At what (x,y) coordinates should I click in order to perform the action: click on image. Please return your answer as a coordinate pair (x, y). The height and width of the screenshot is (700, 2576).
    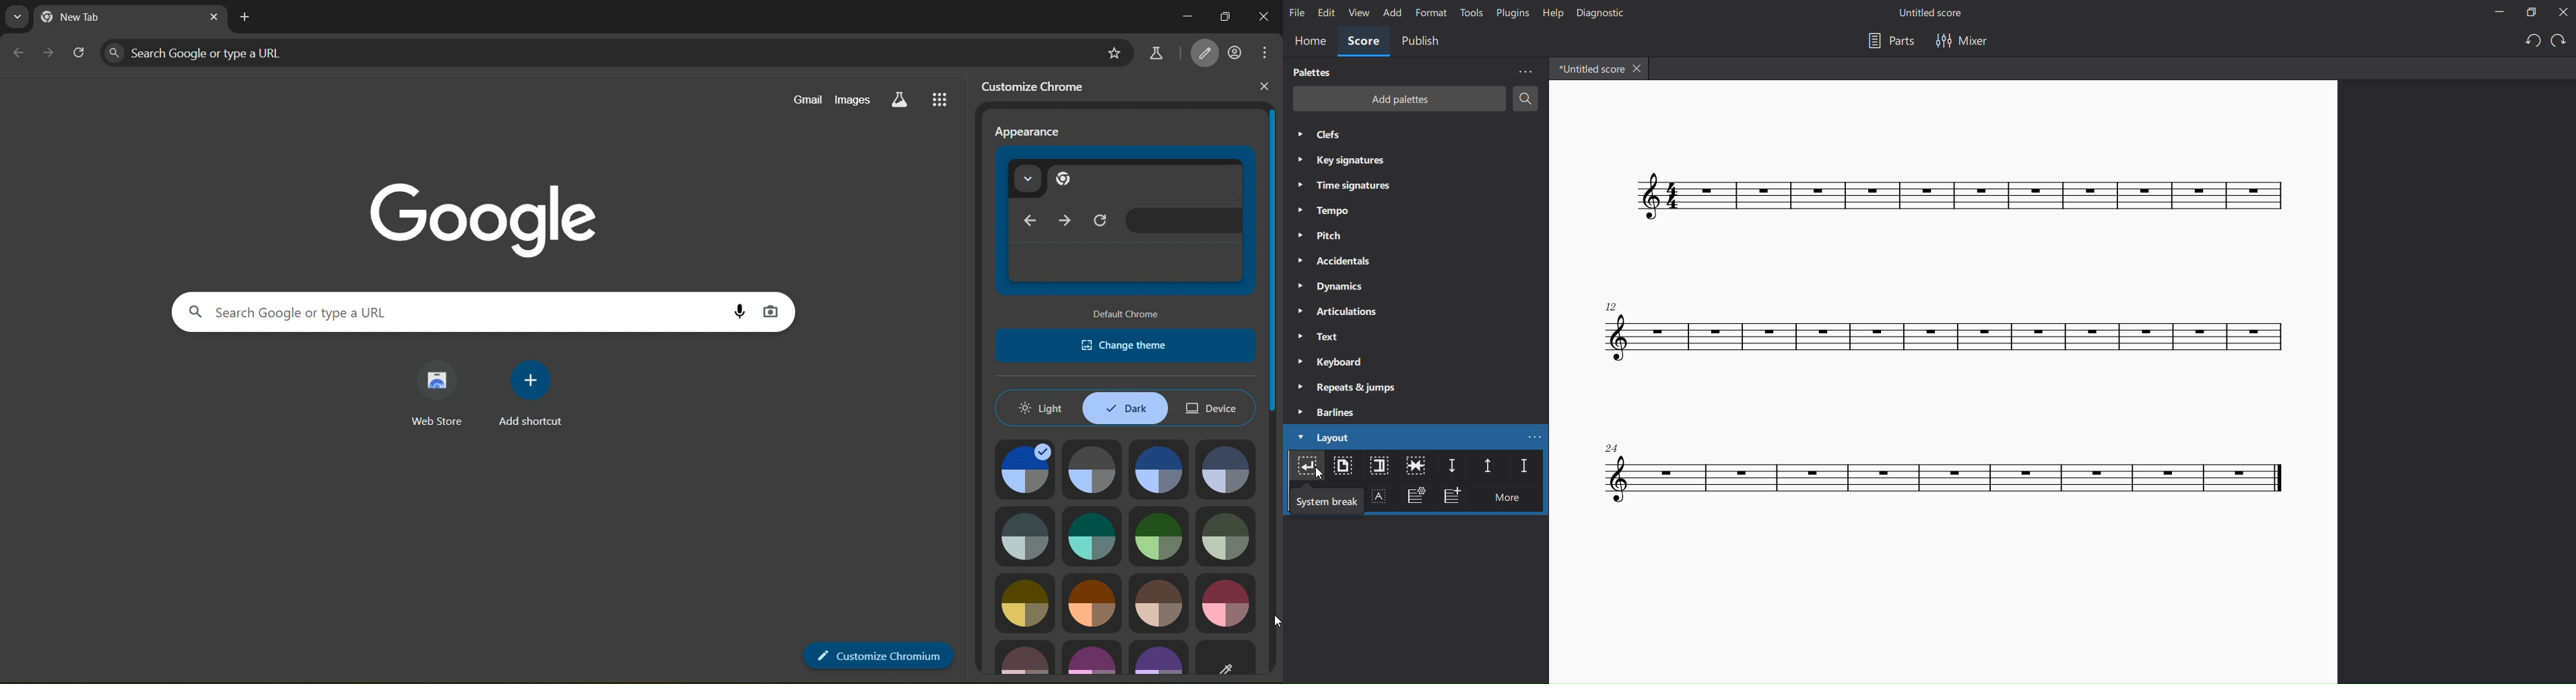
    Looking at the image, I should click on (1226, 468).